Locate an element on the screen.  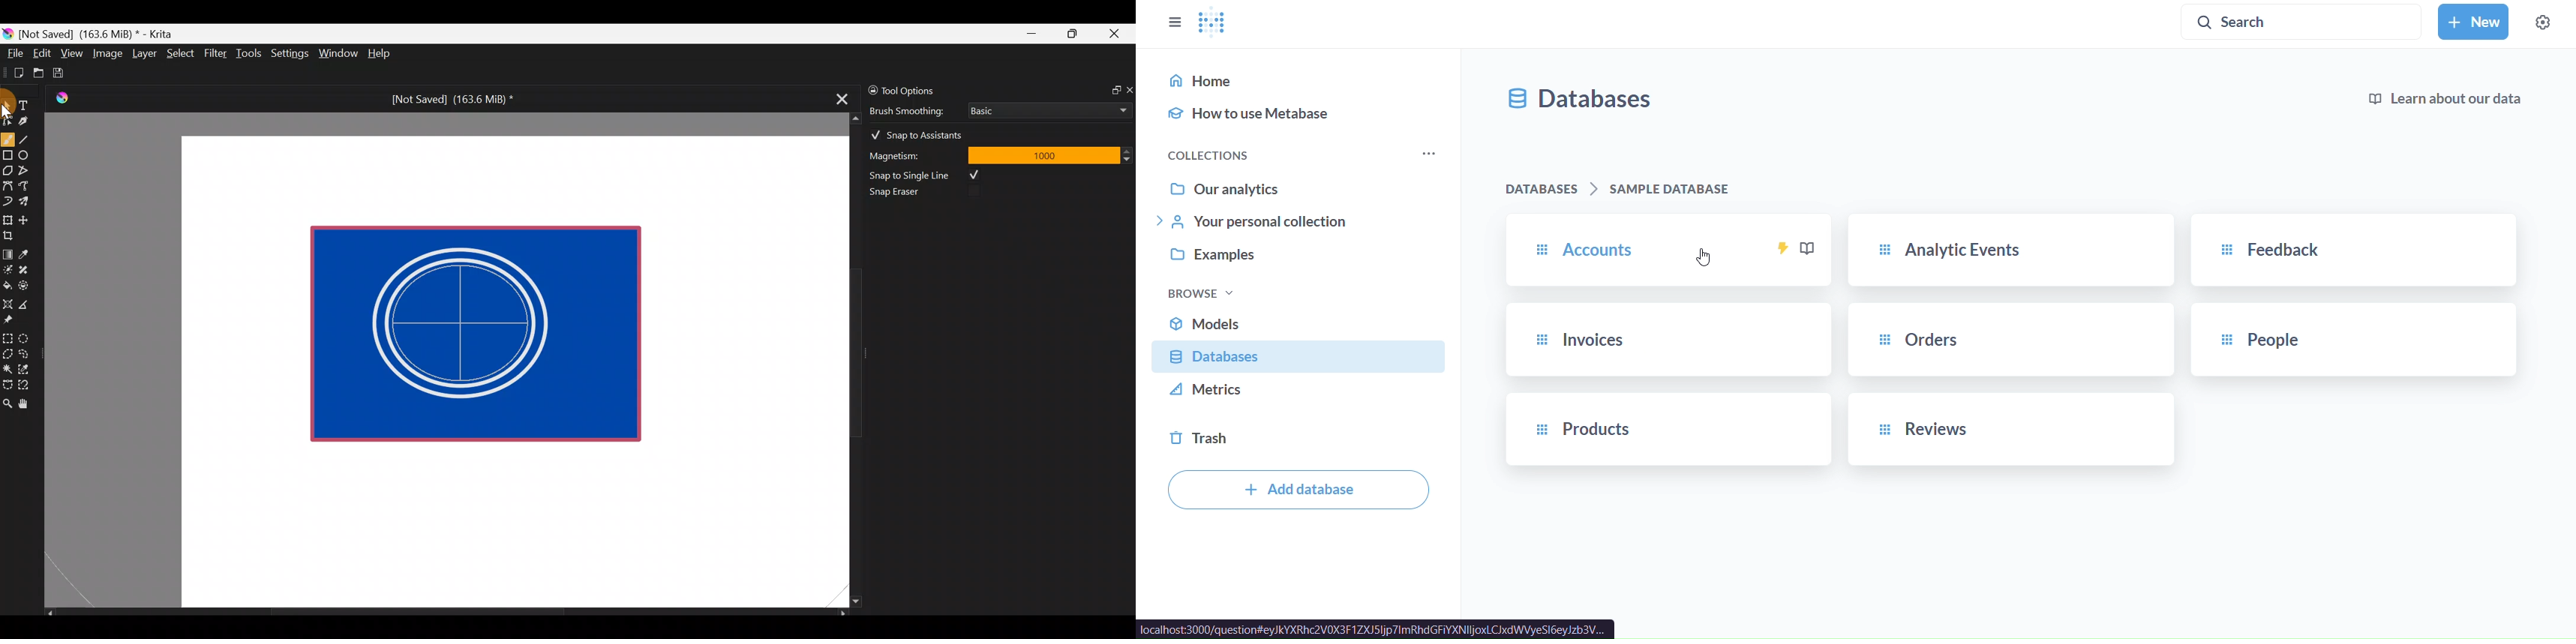
1000 is located at coordinates (1043, 154).